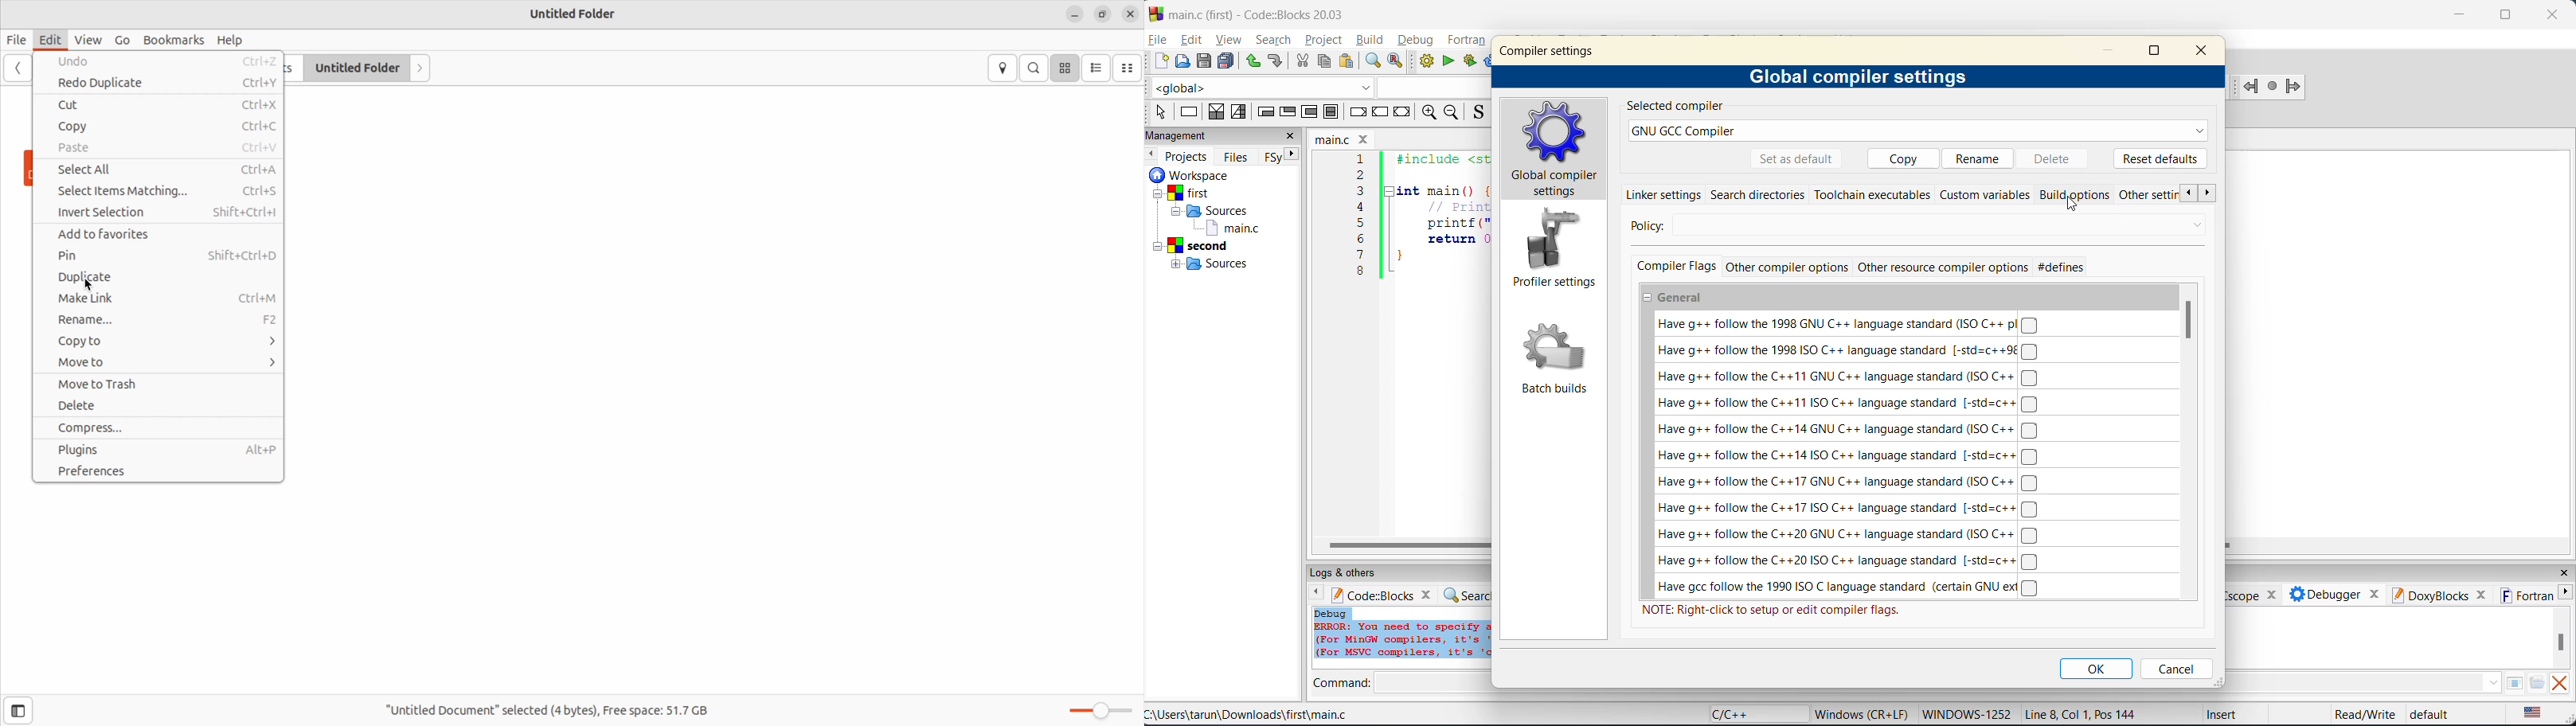  What do you see at coordinates (50, 39) in the screenshot?
I see `Edit` at bounding box center [50, 39].